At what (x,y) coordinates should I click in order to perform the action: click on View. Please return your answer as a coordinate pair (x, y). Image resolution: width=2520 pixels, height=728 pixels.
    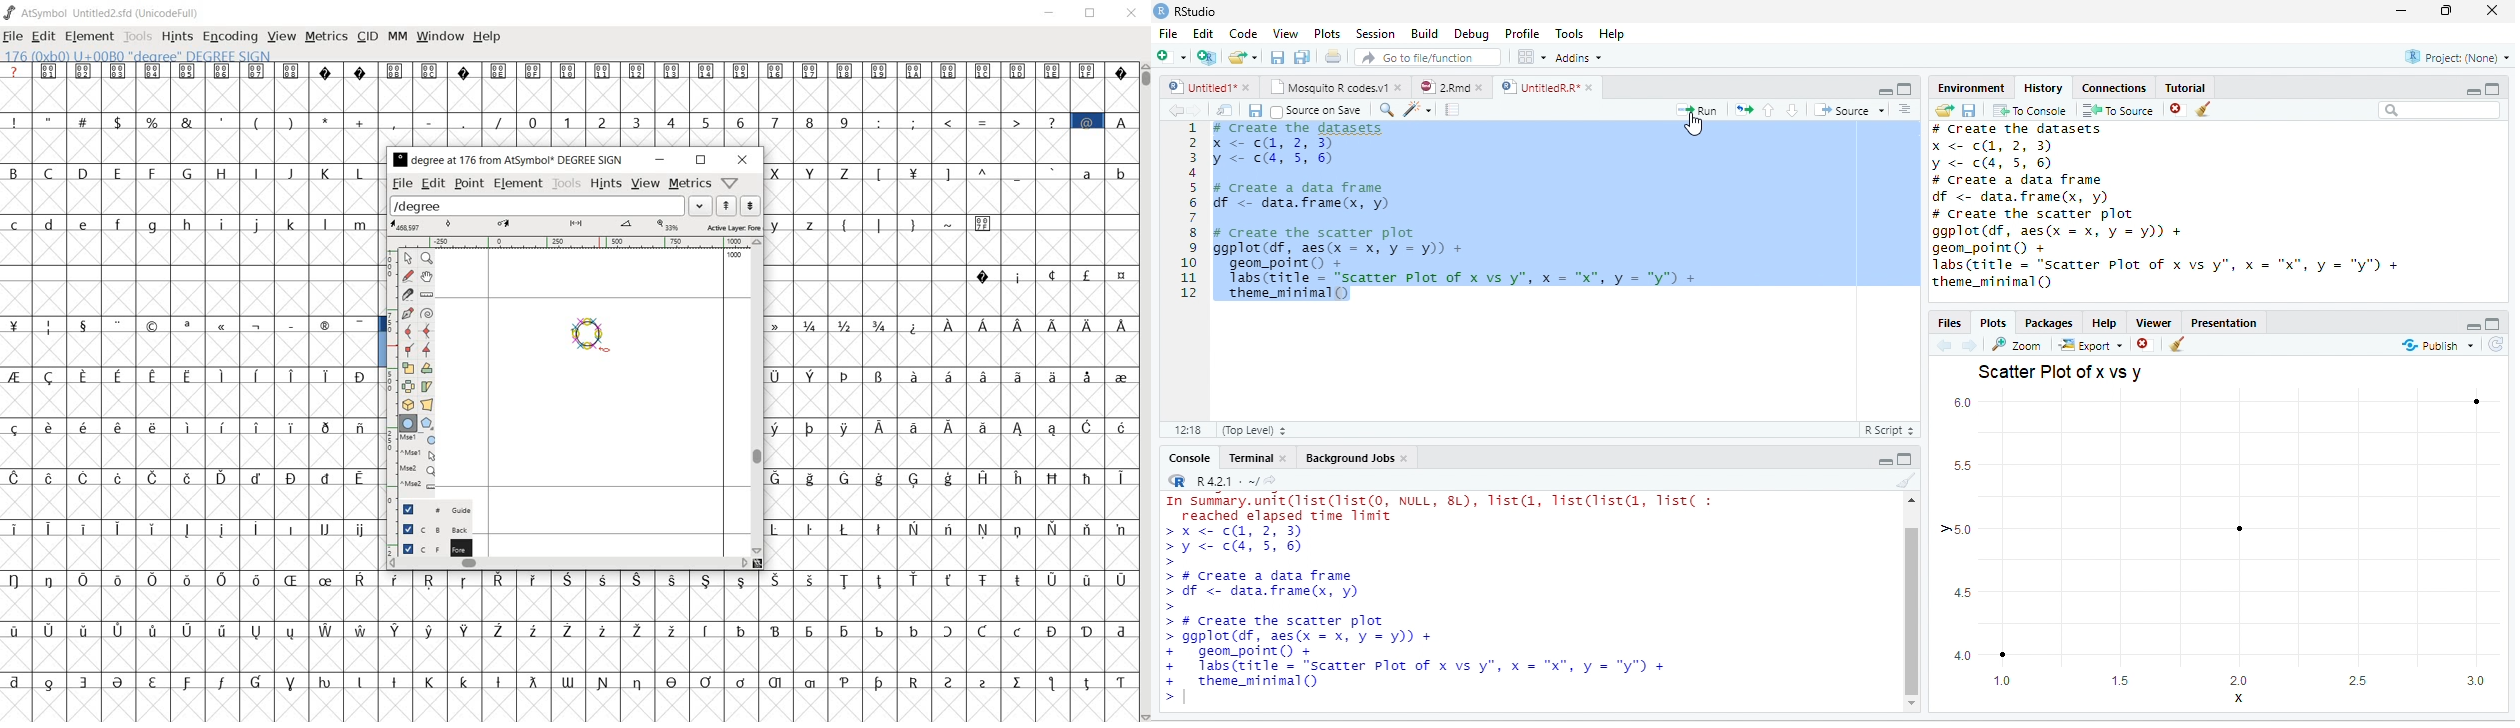
    Looking at the image, I should click on (1285, 33).